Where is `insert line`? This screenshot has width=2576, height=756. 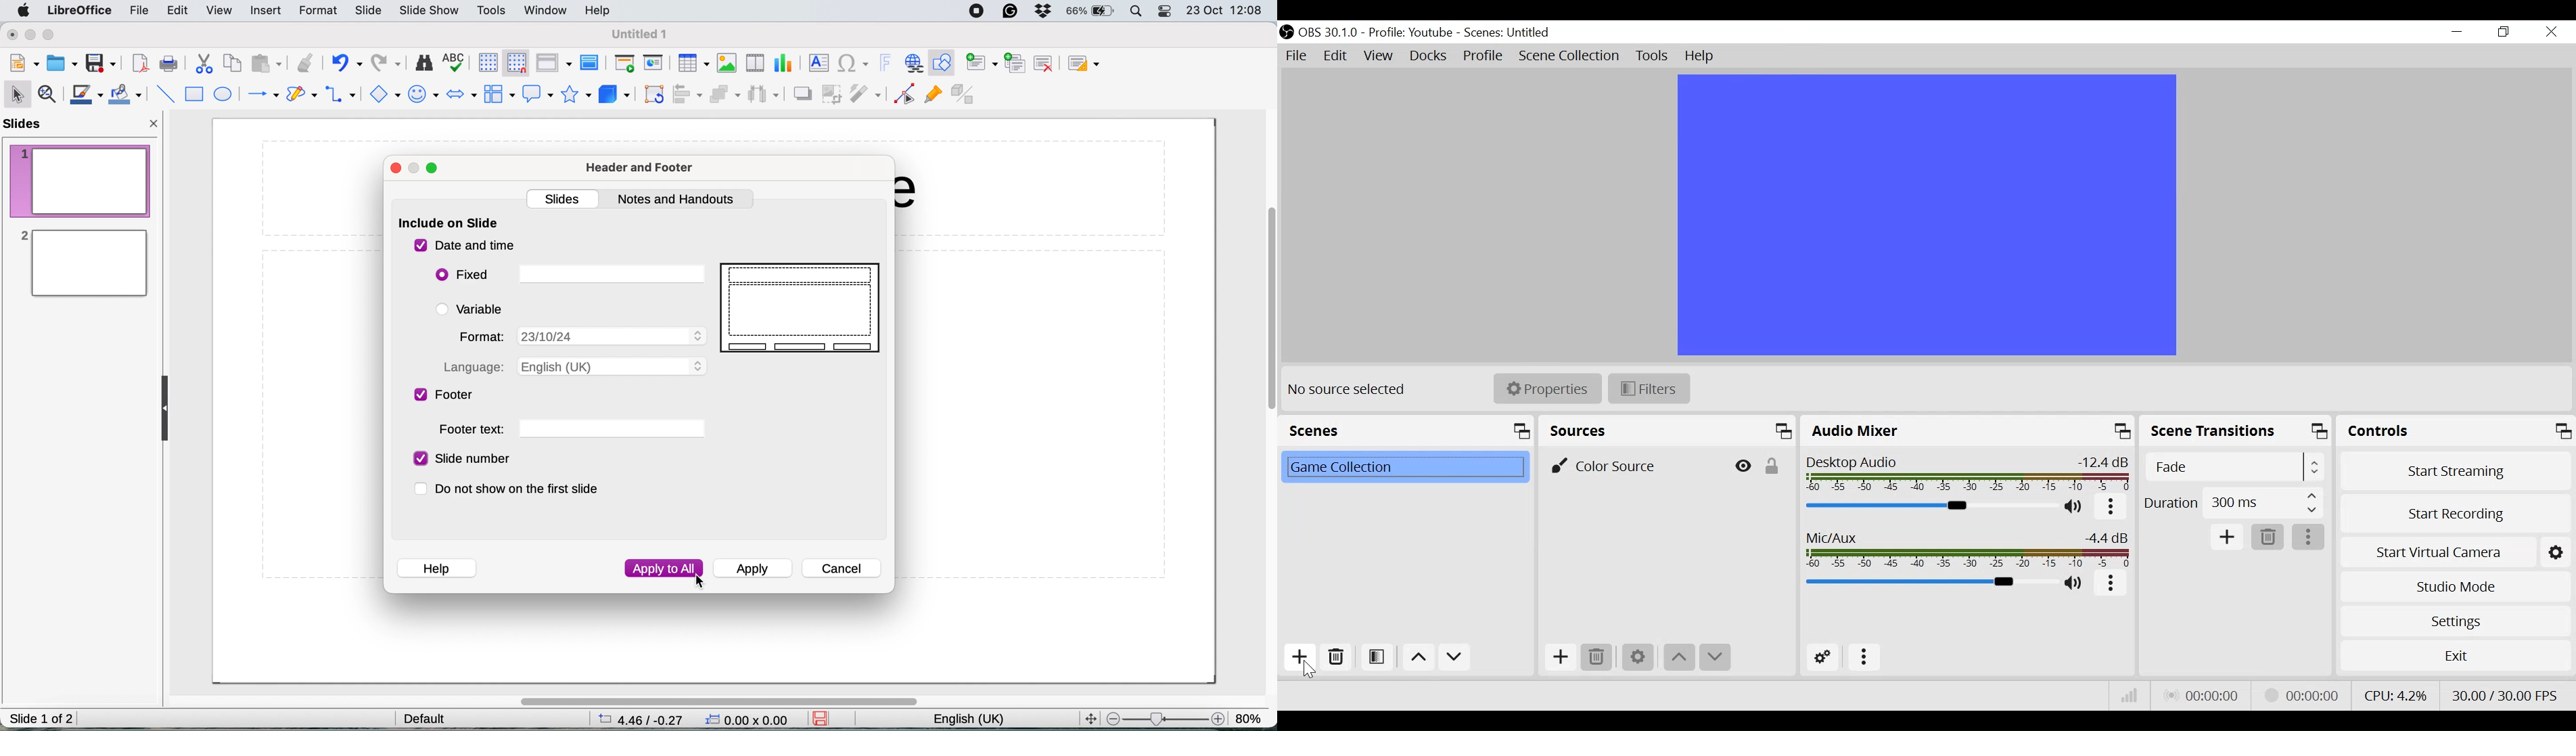
insert line is located at coordinates (165, 93).